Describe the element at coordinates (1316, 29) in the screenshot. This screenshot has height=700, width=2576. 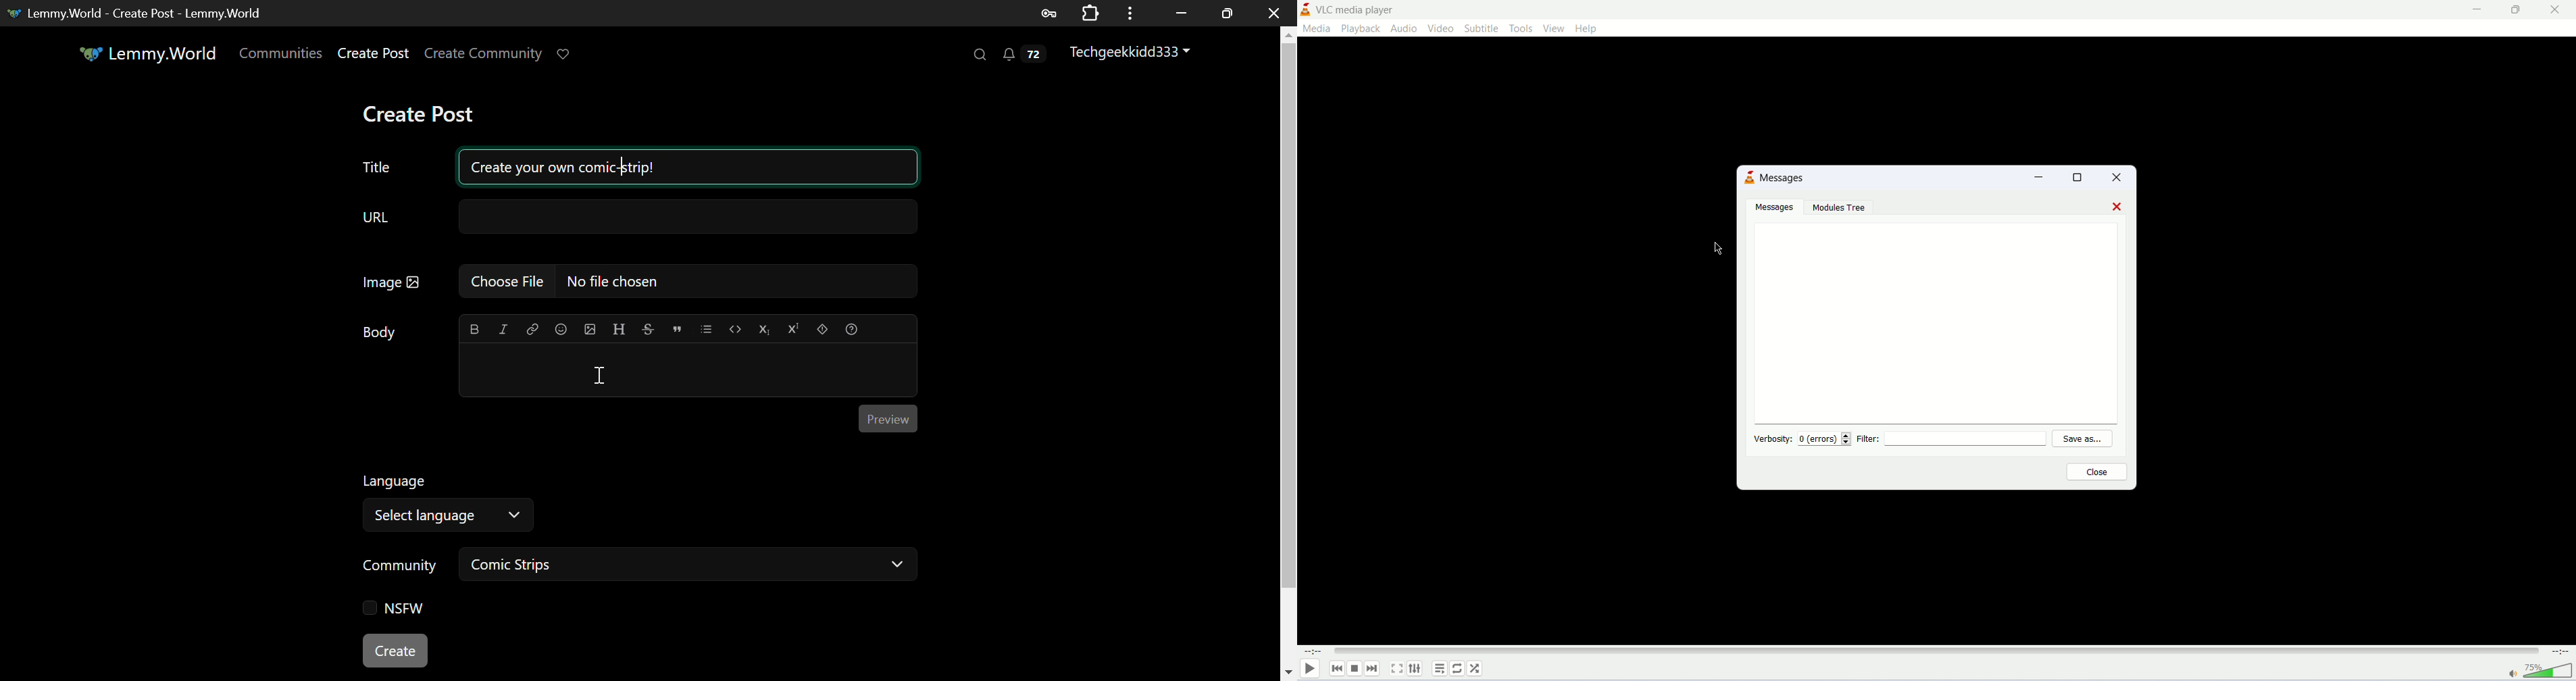
I see `media` at that location.